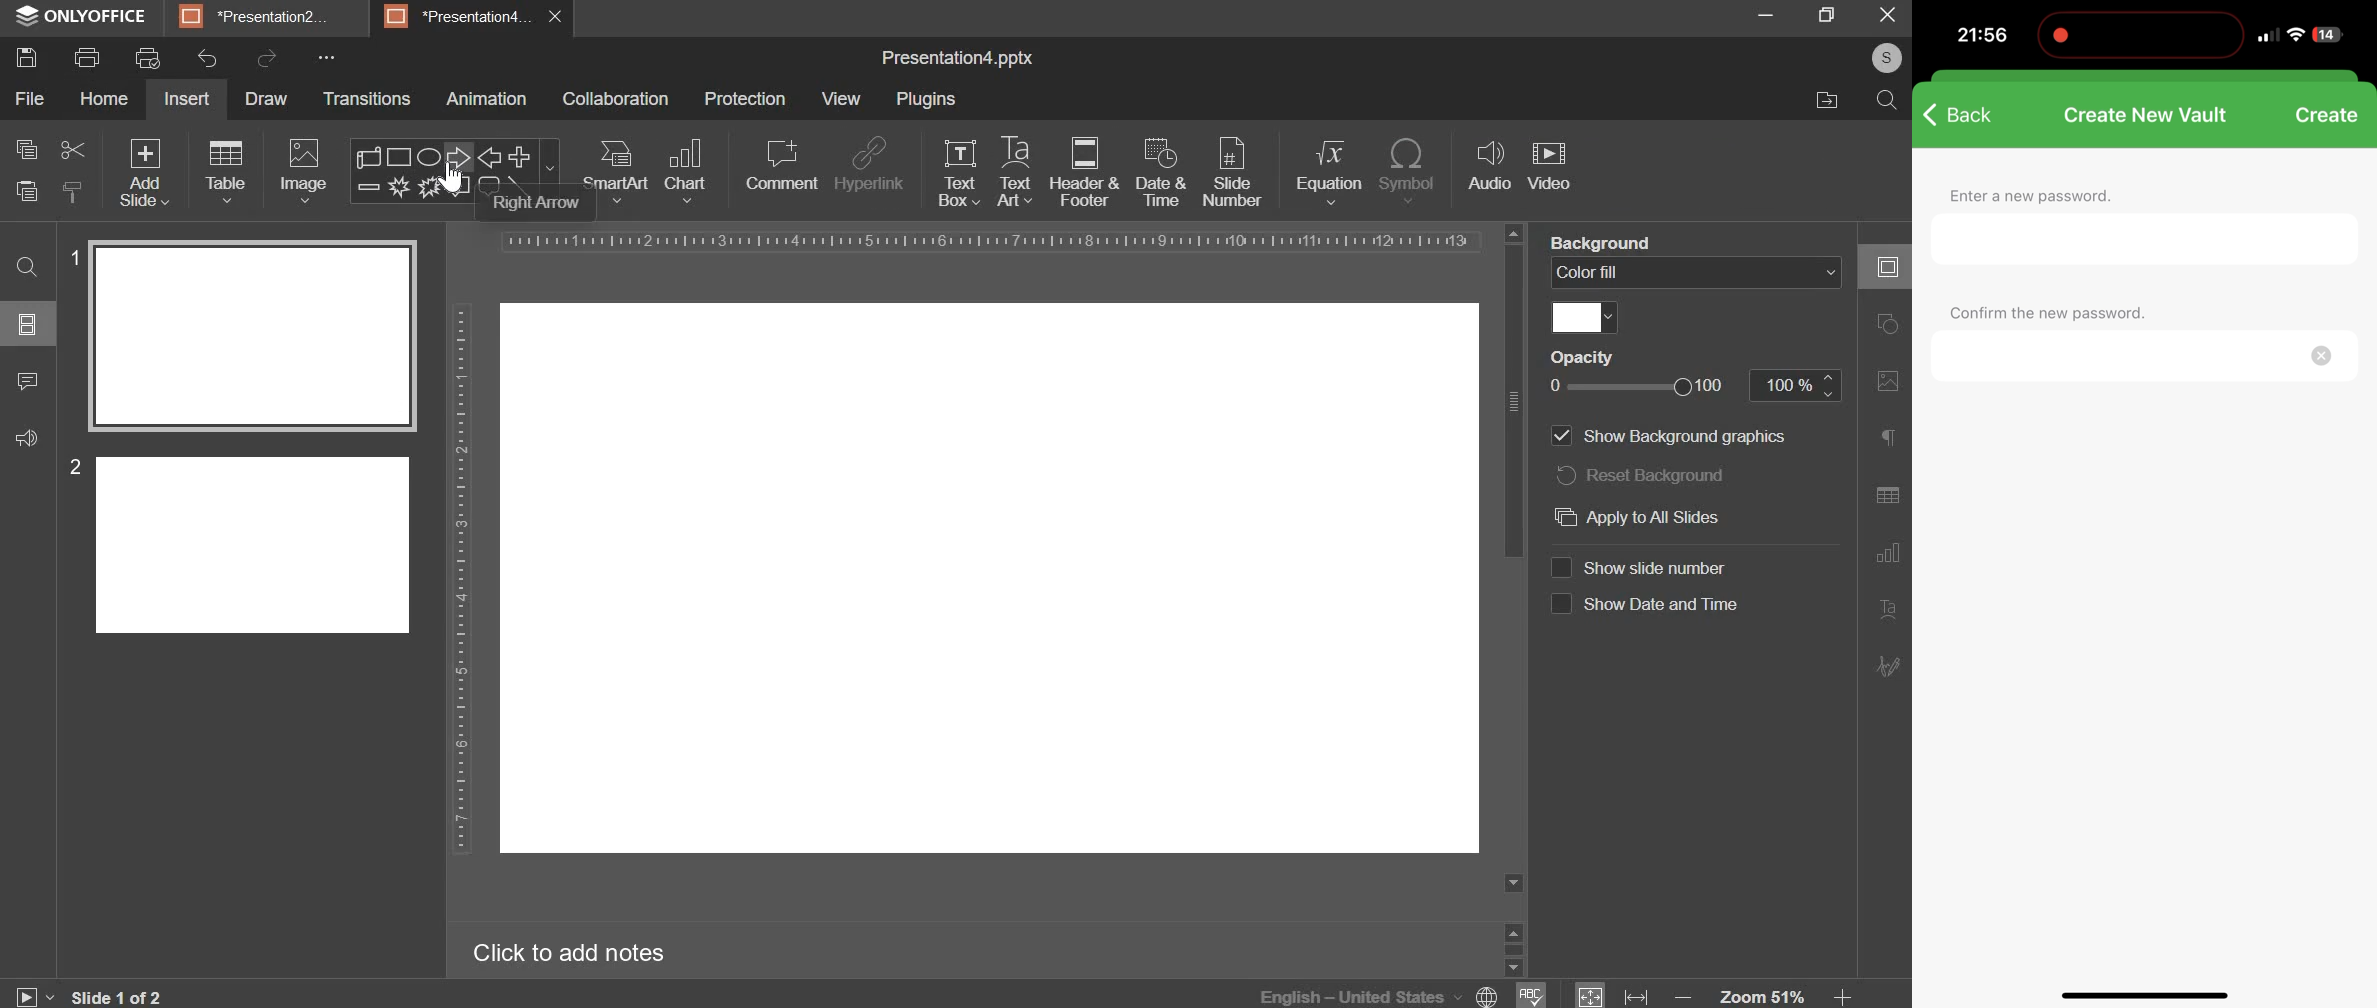  I want to click on redo, so click(267, 58).